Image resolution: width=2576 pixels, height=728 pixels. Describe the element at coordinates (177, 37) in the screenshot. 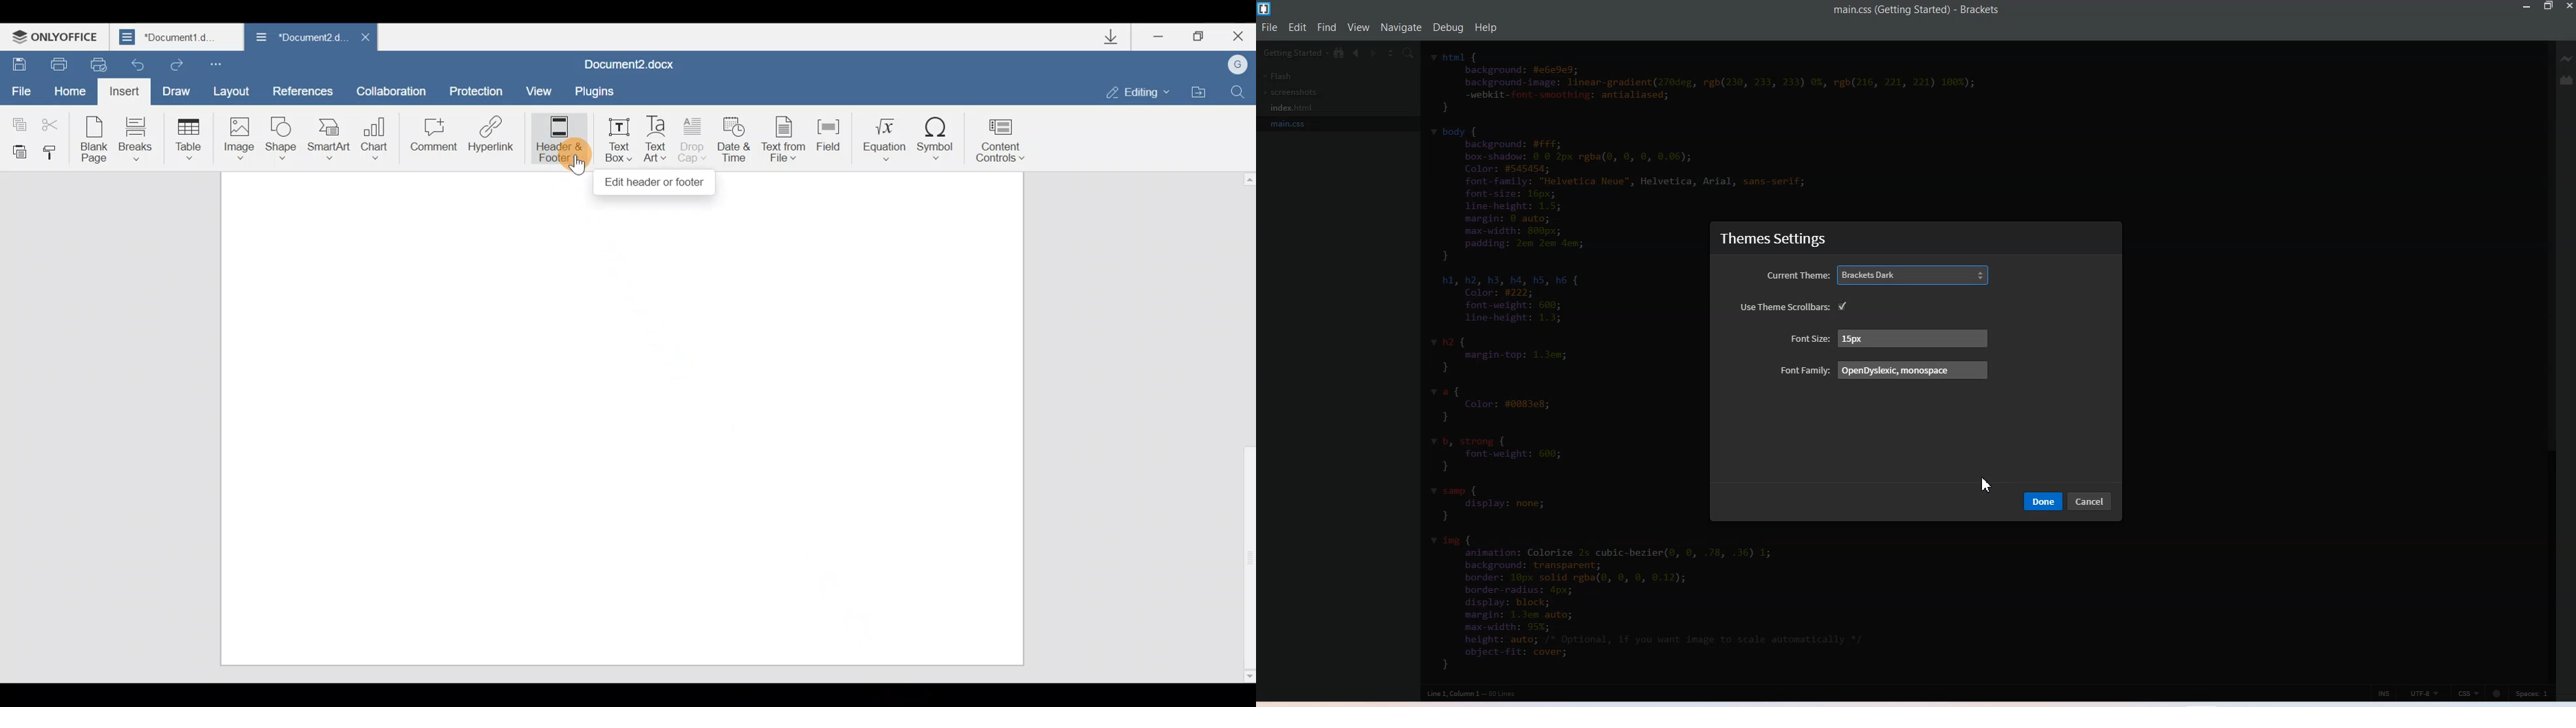

I see `Document1.d..` at that location.